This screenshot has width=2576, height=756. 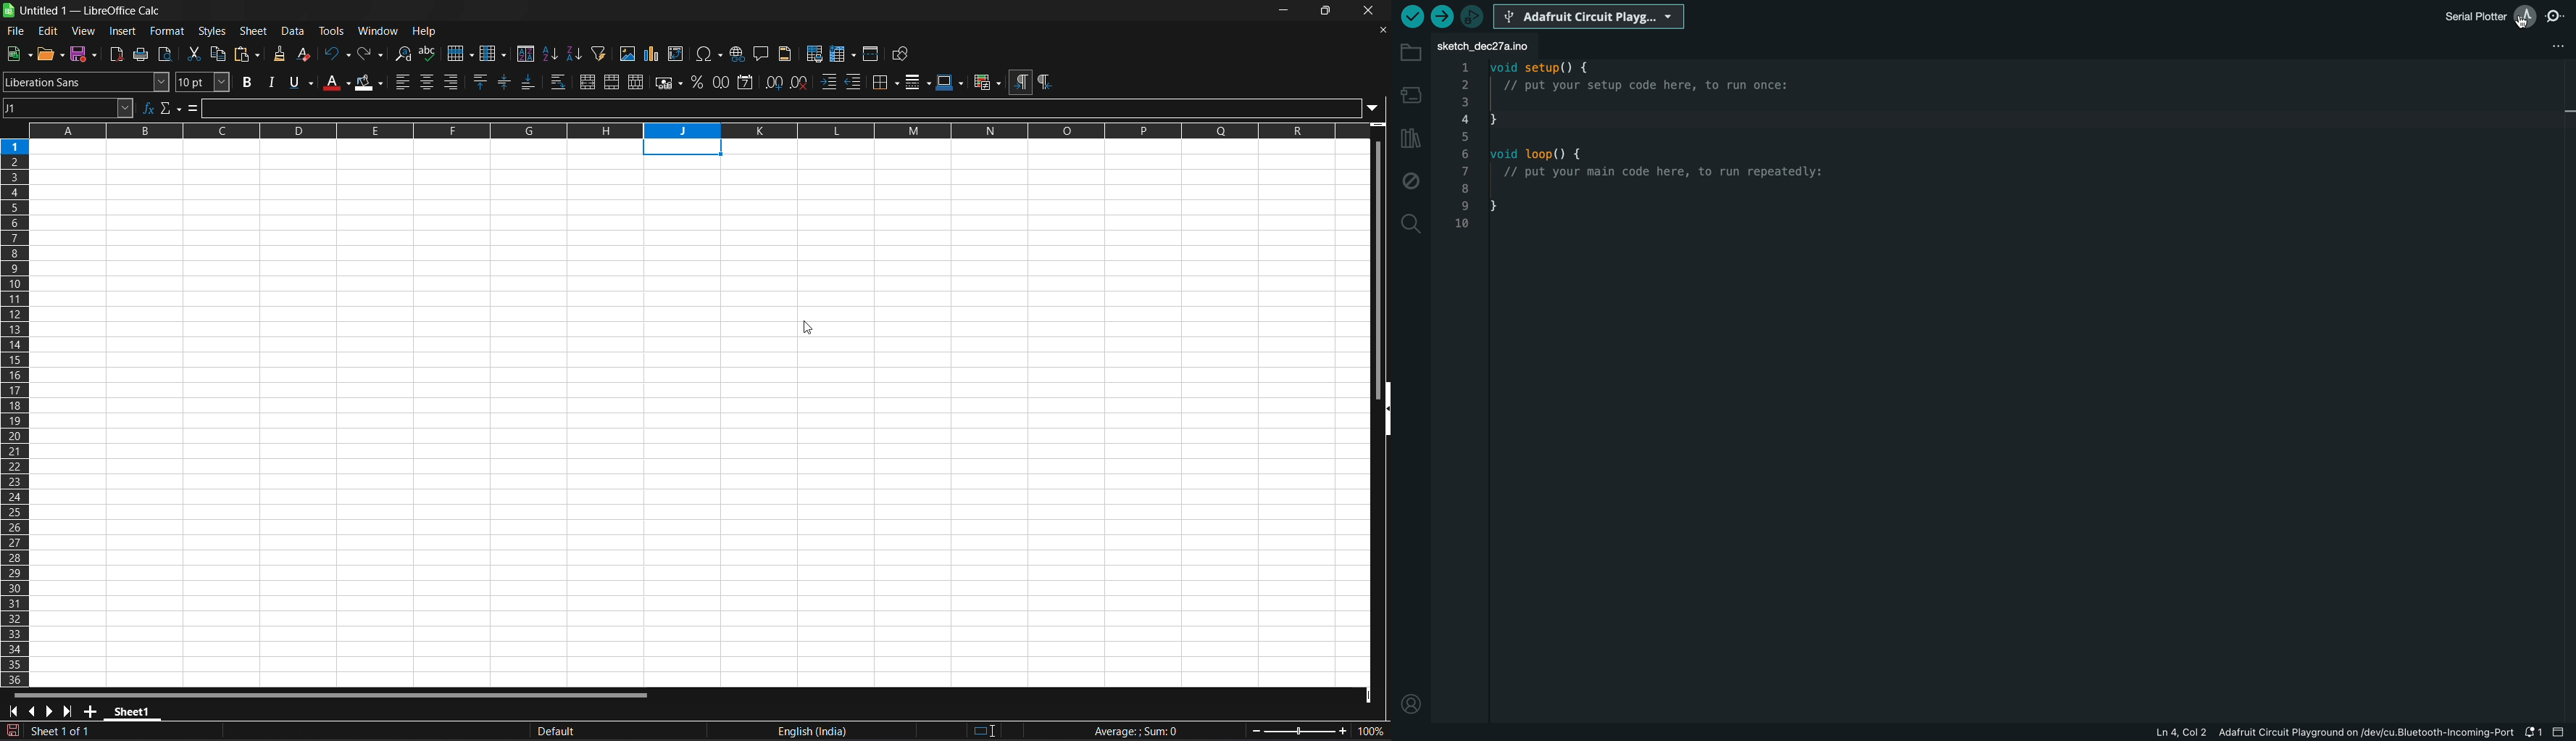 What do you see at coordinates (653, 53) in the screenshot?
I see `insert chart` at bounding box center [653, 53].